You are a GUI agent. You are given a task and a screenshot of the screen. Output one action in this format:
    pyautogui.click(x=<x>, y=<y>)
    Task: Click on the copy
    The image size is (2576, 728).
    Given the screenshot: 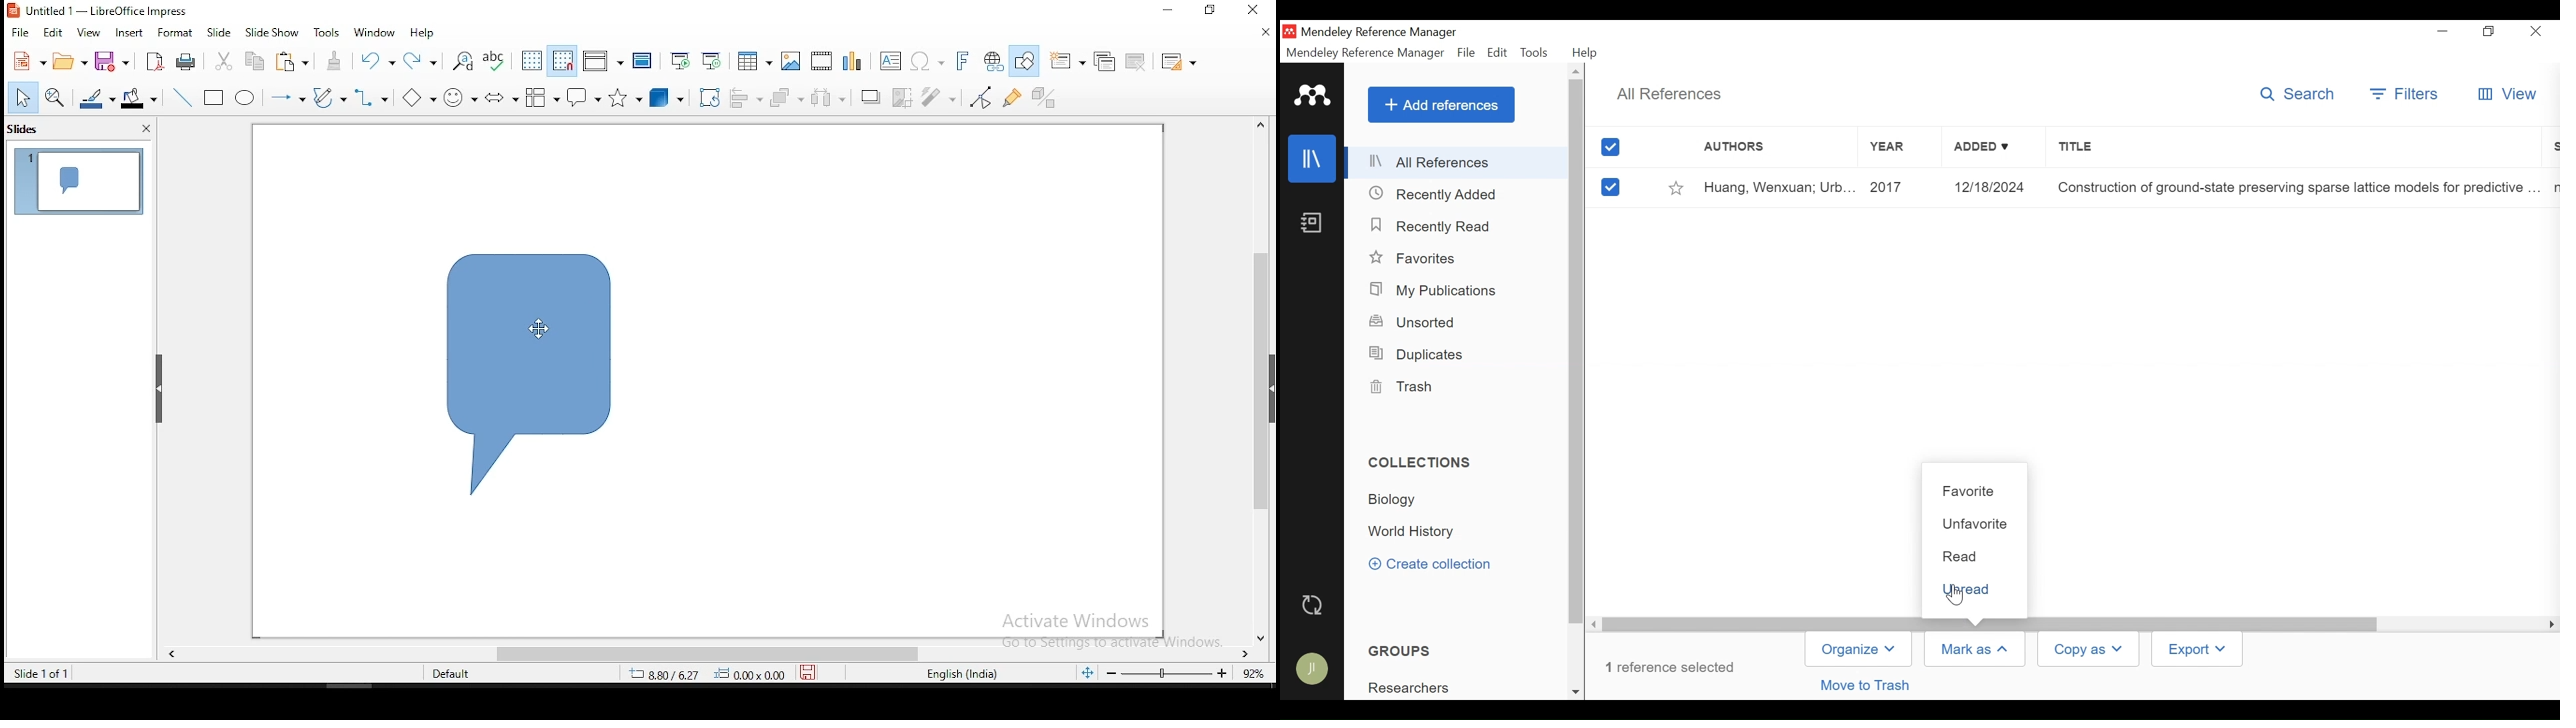 What is the action you would take?
    pyautogui.click(x=258, y=60)
    